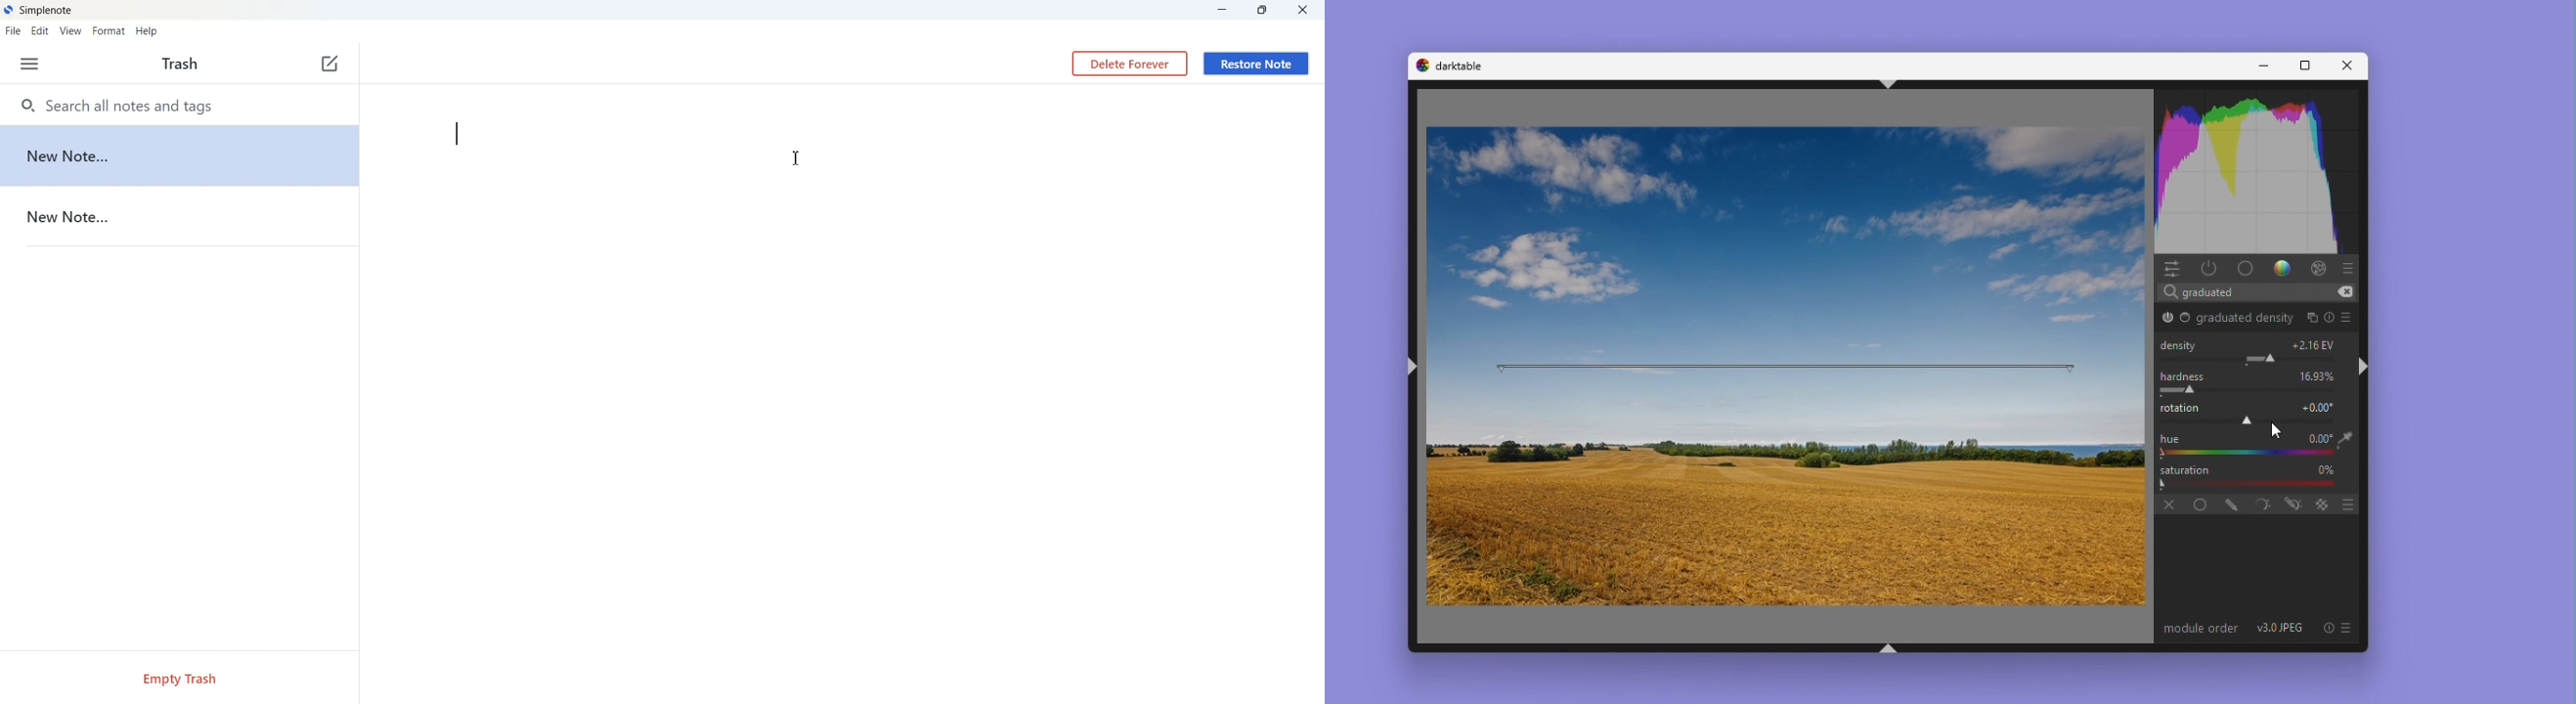  Describe the element at coordinates (2349, 317) in the screenshot. I see `preset` at that location.